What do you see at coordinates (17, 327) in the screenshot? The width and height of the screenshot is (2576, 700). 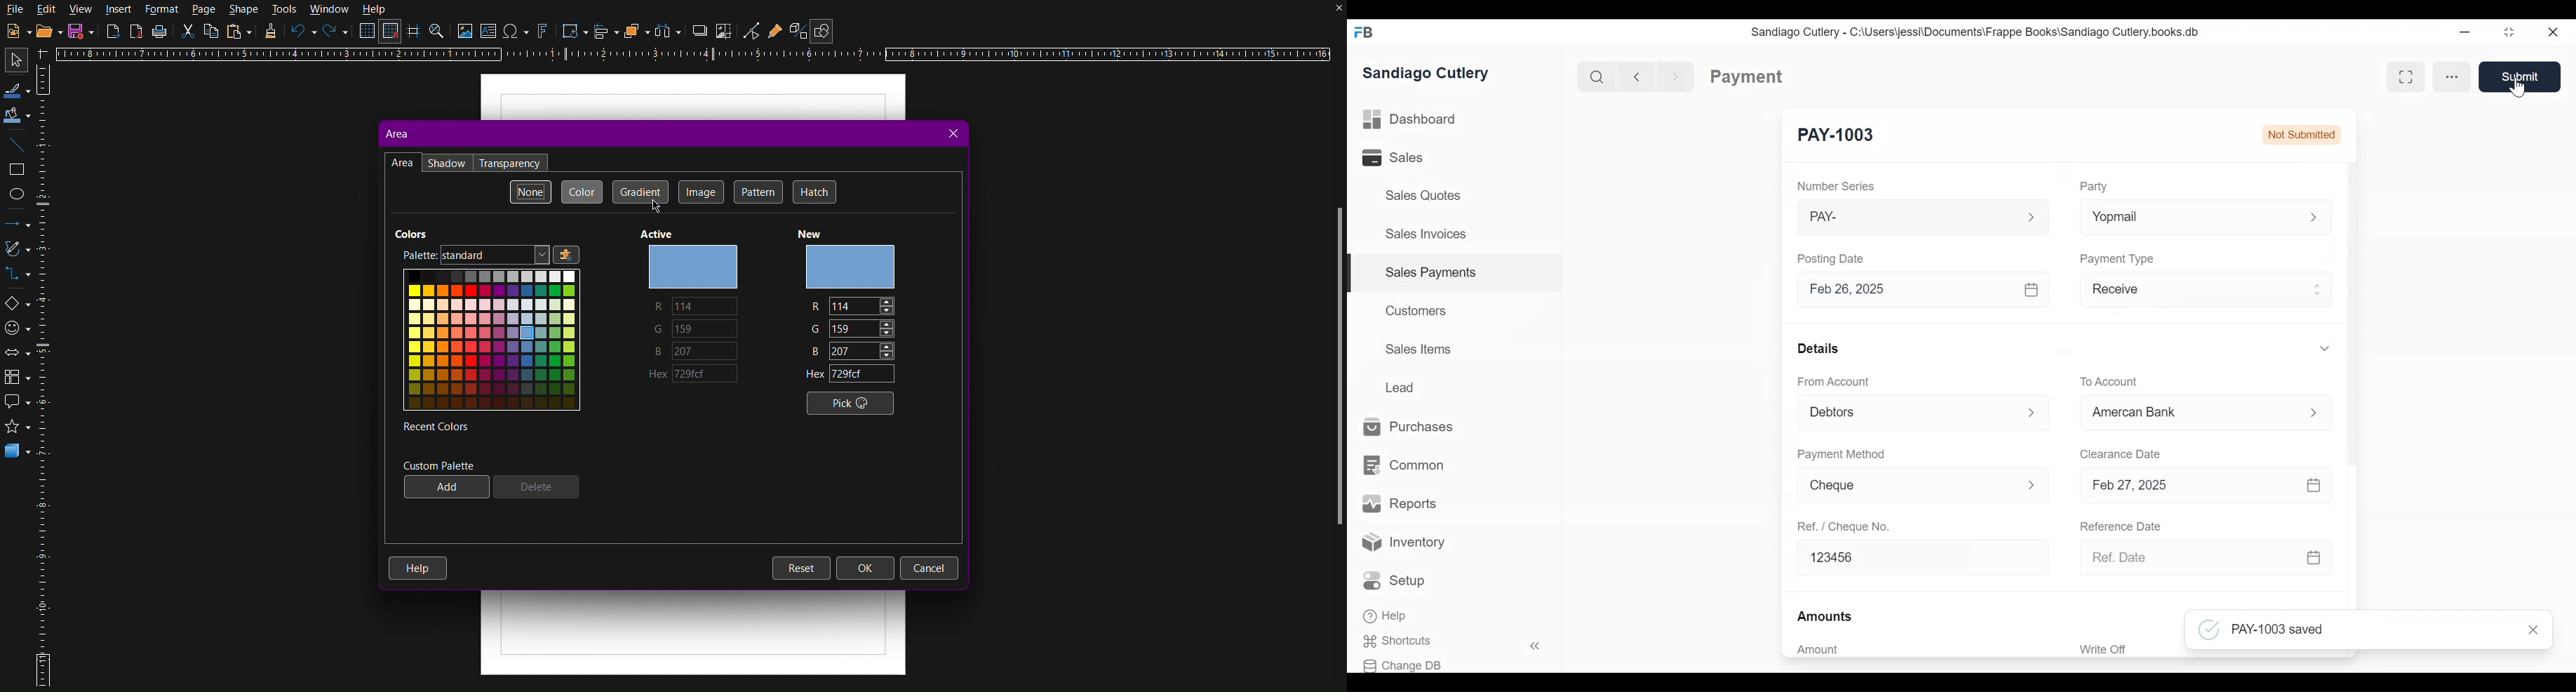 I see `Symbol Shapes` at bounding box center [17, 327].